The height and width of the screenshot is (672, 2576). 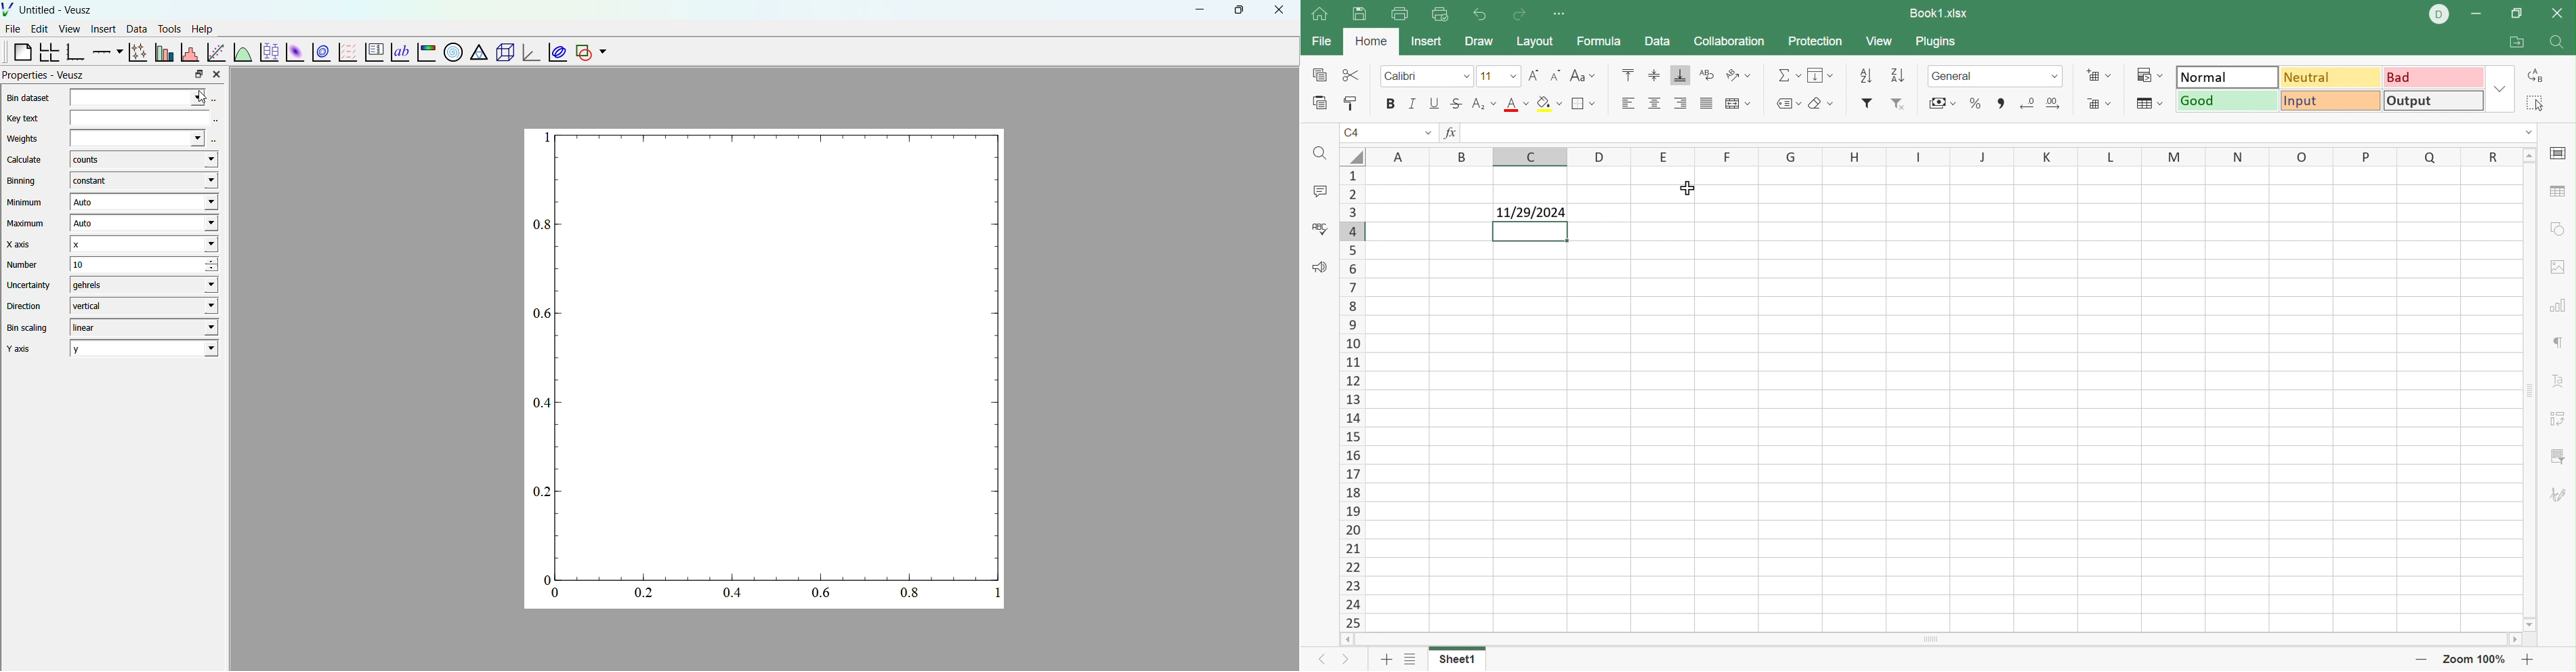 I want to click on Named ranges, so click(x=1788, y=103).